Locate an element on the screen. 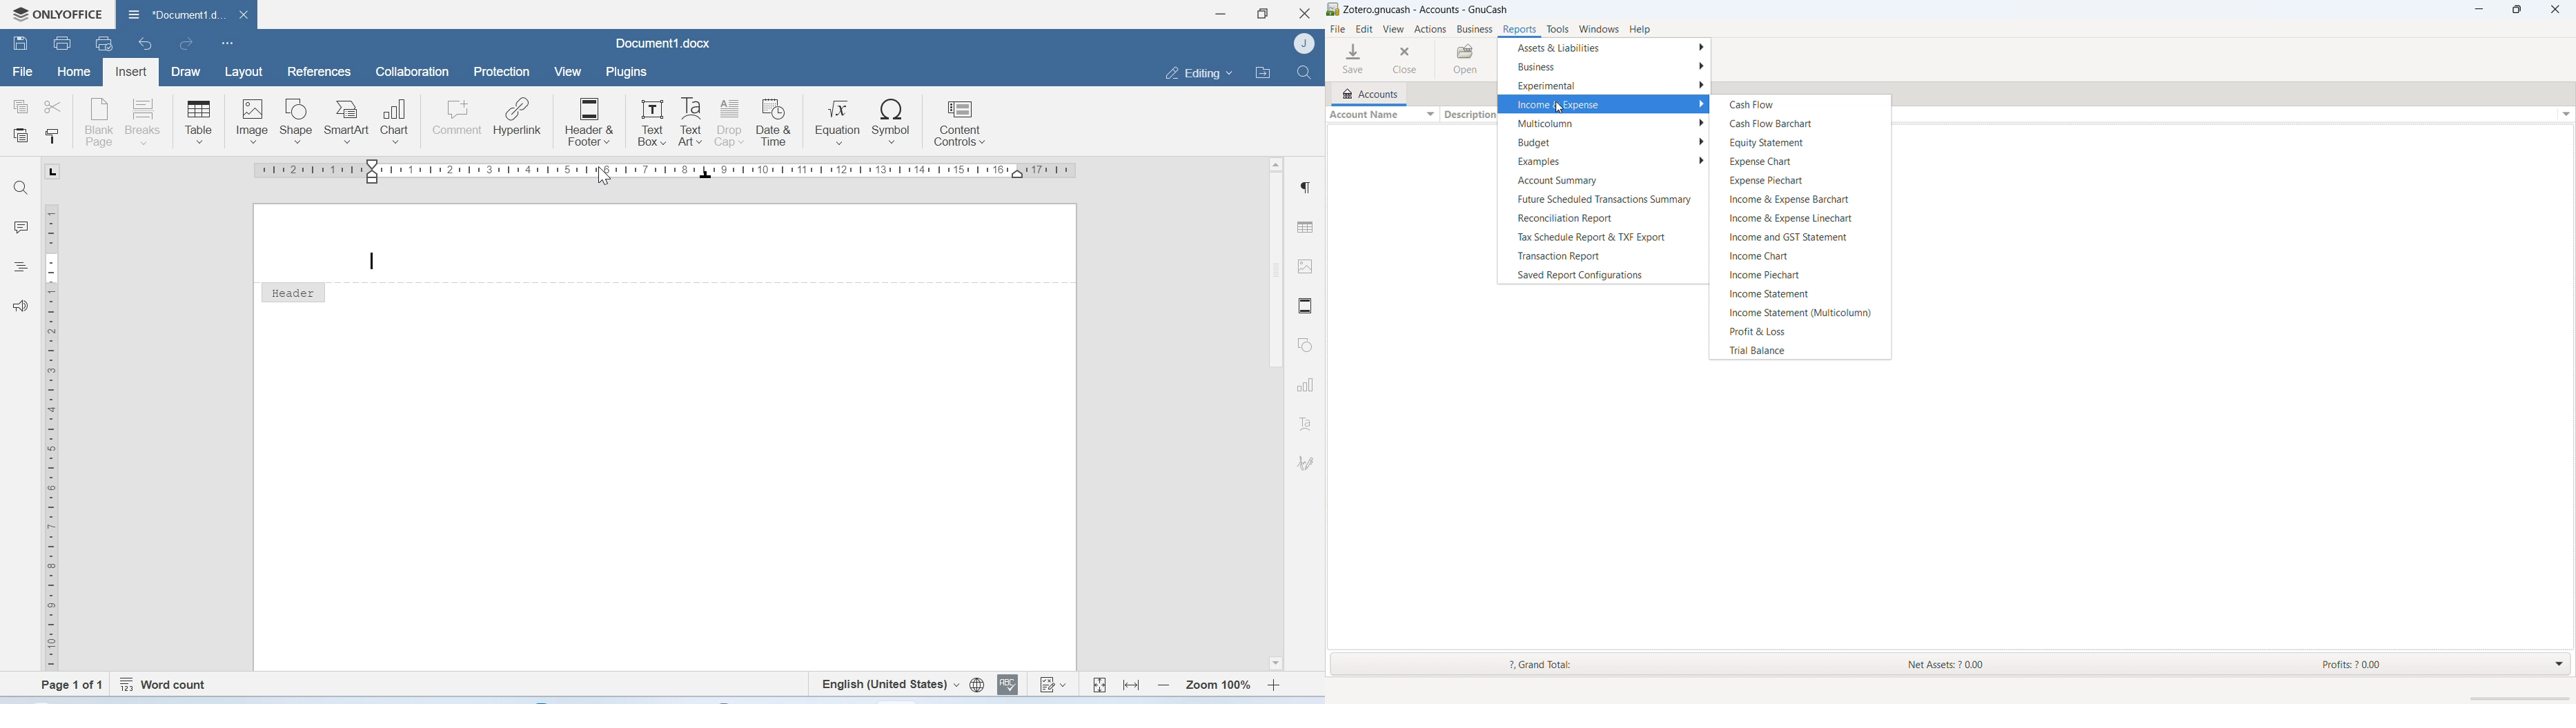 Image resolution: width=2576 pixels, height=728 pixels. Account is located at coordinates (1304, 44).